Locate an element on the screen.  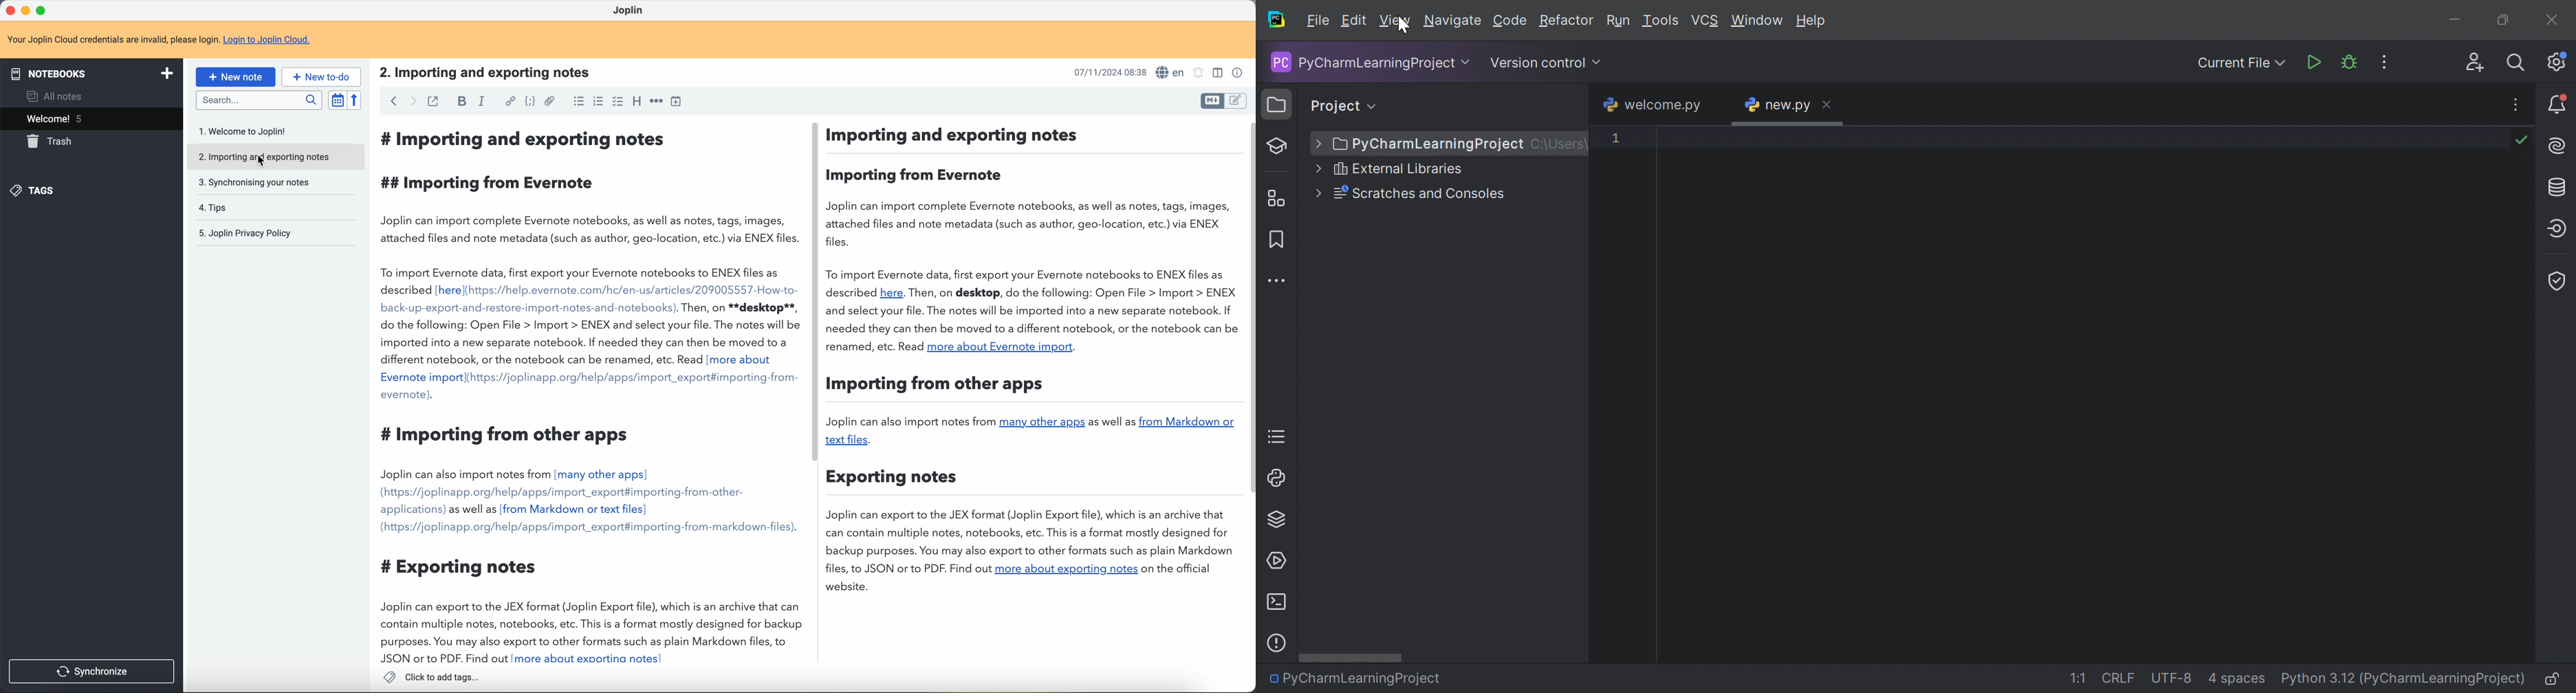
title: 2. Importing and exporting notes is located at coordinates (493, 73).